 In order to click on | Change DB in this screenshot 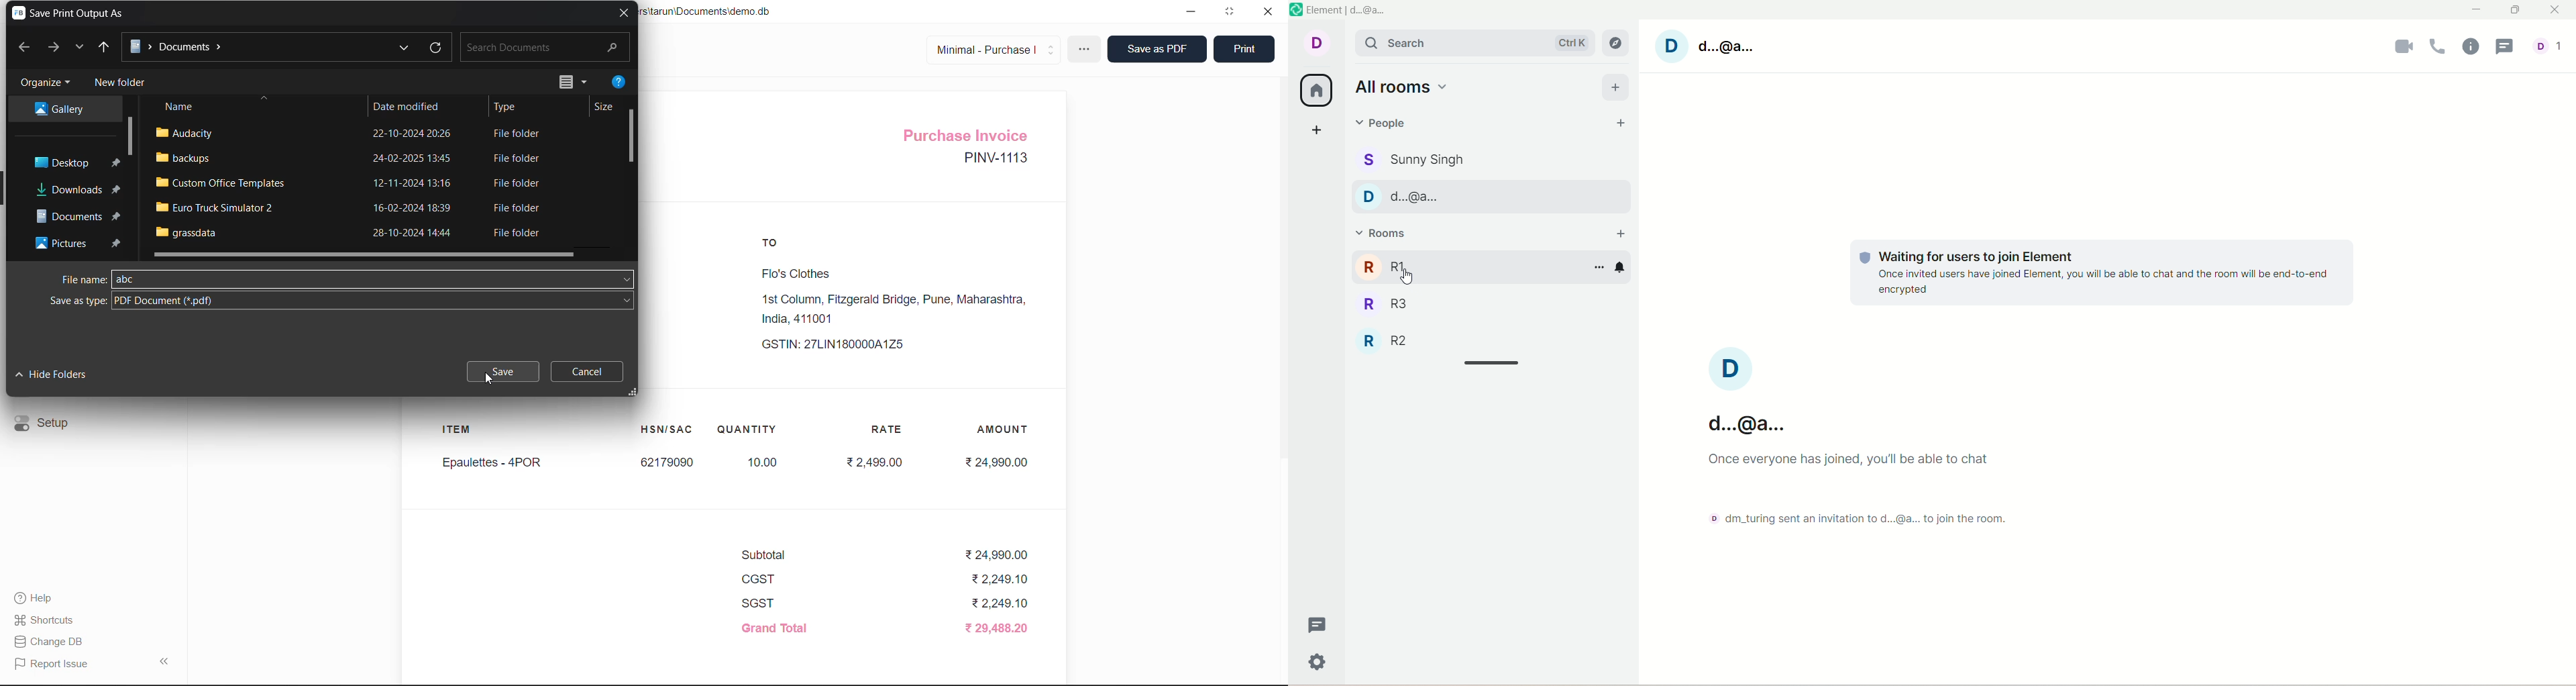, I will do `click(52, 641)`.